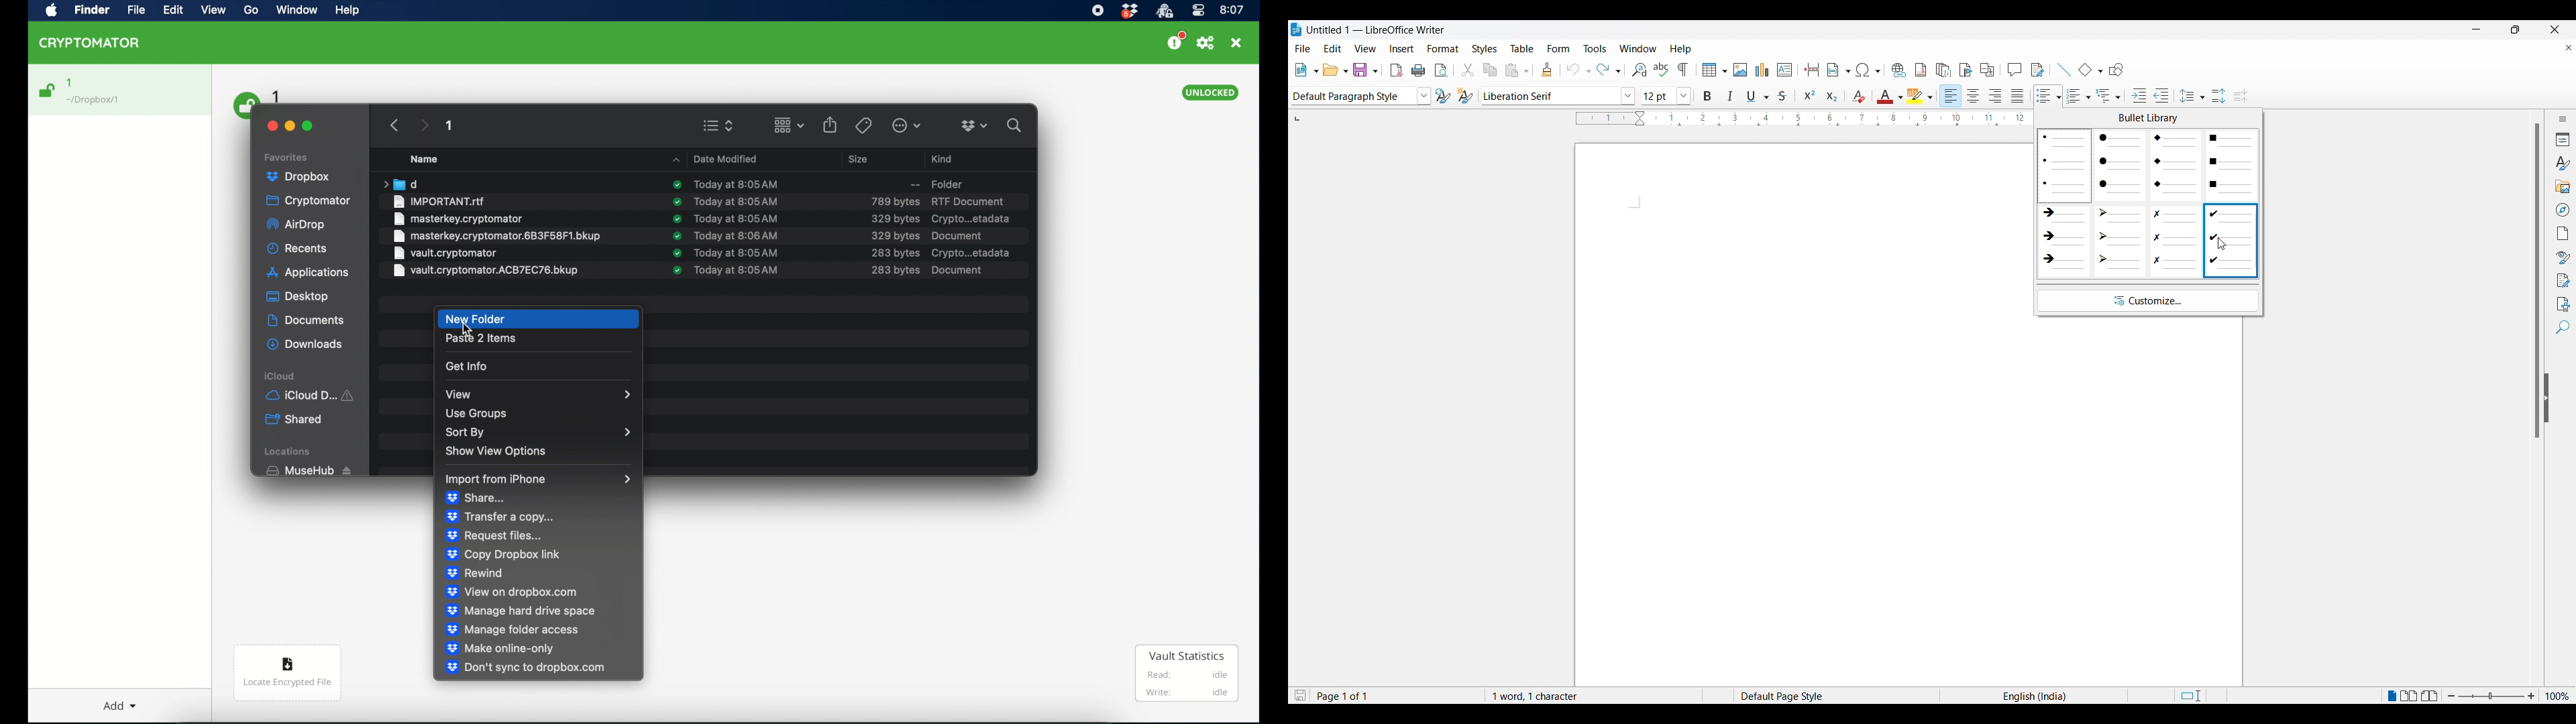 The image size is (2576, 728). I want to click on applications, so click(309, 273).